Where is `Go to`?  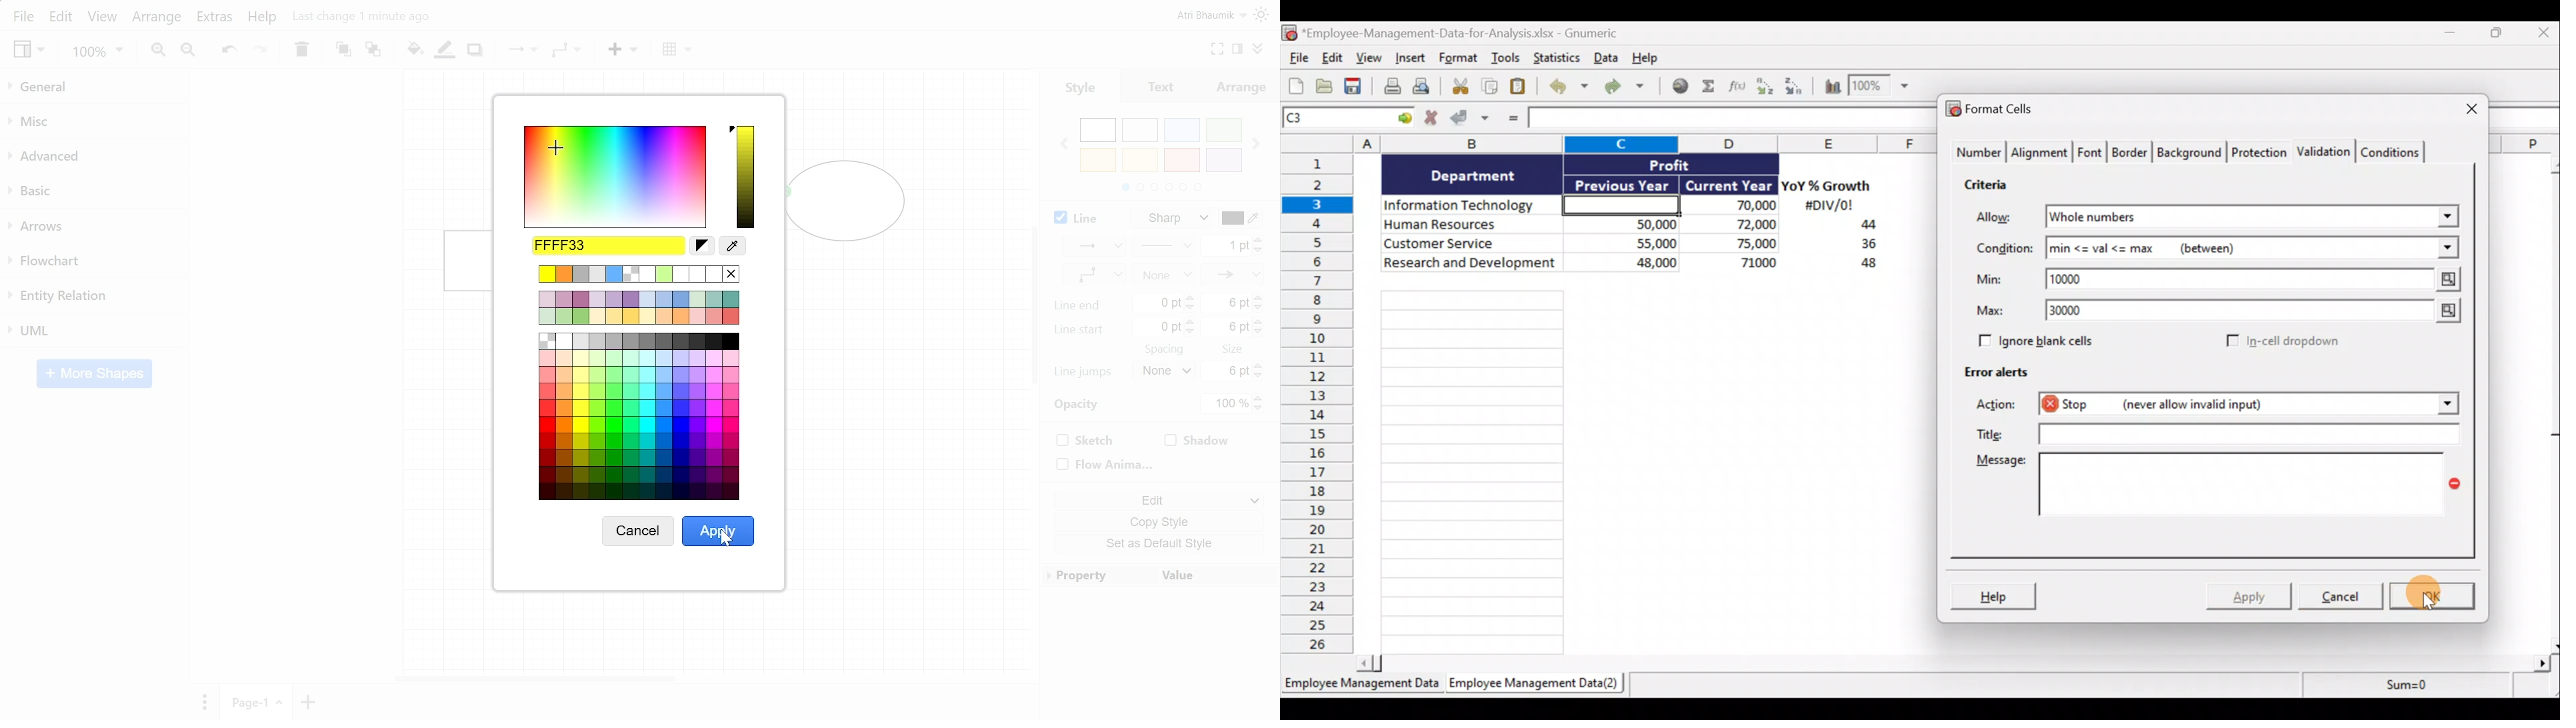 Go to is located at coordinates (1405, 119).